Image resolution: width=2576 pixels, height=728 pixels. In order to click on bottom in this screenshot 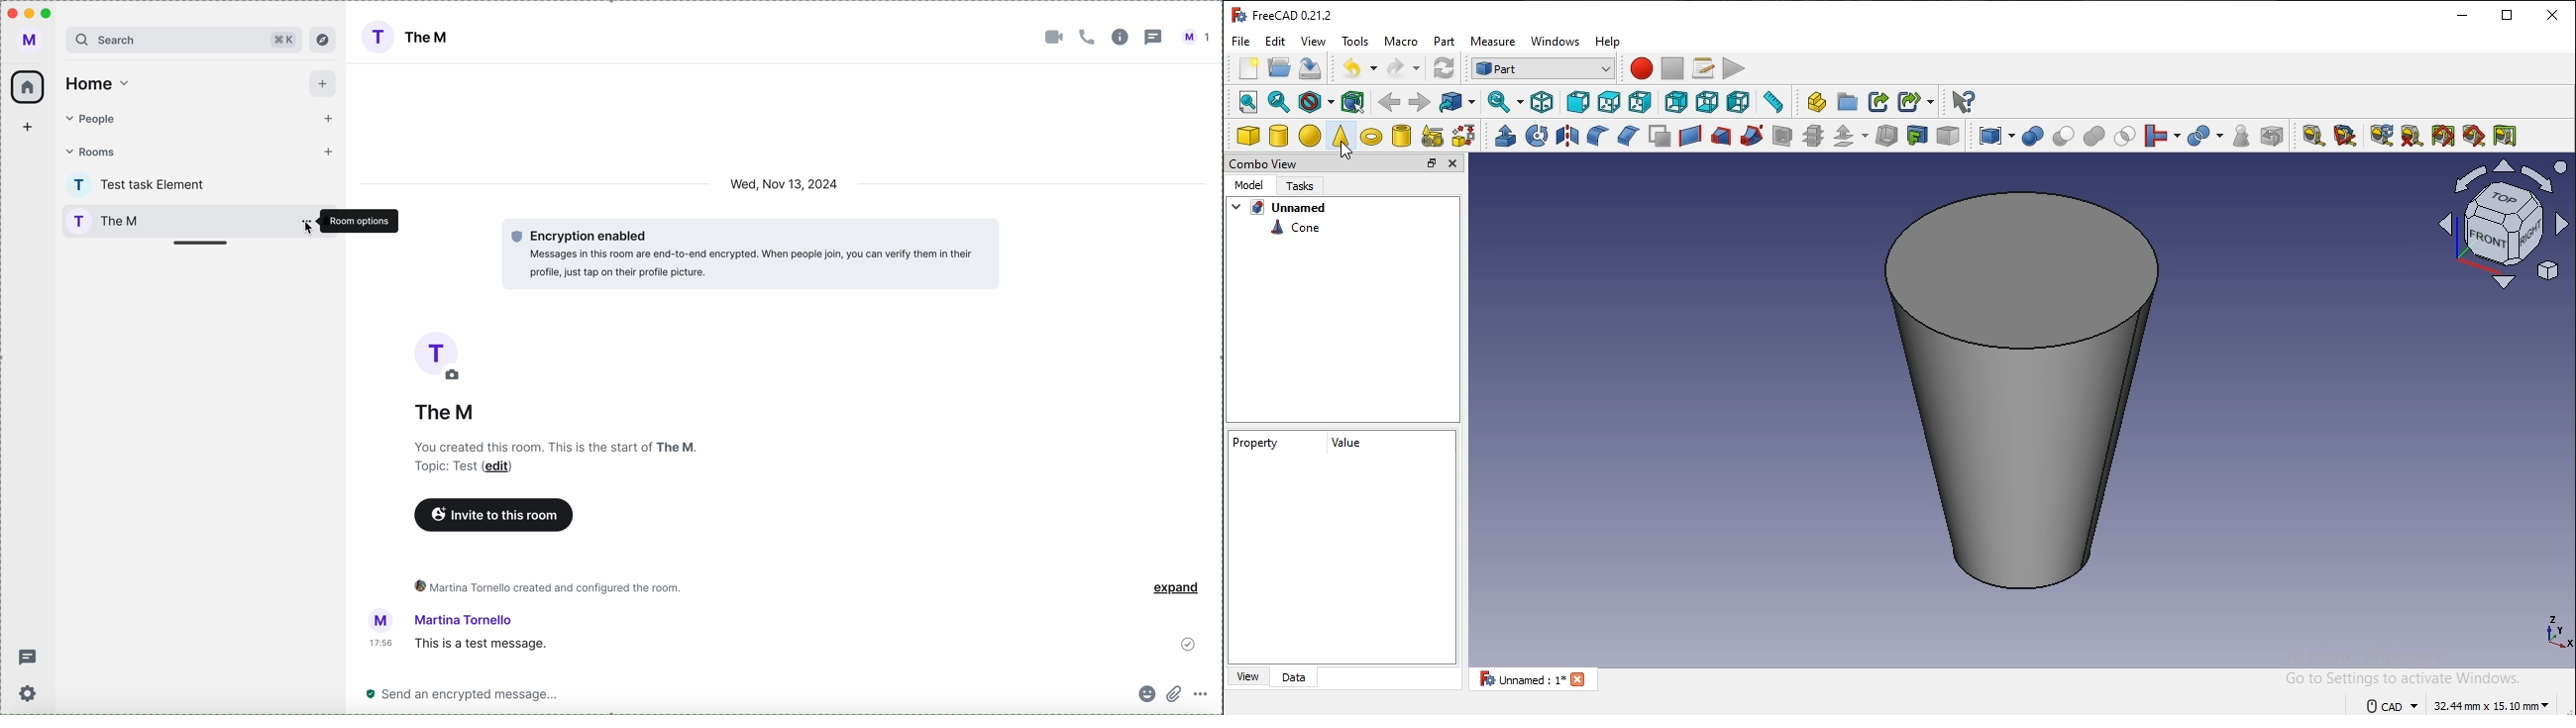, I will do `click(1708, 101)`.